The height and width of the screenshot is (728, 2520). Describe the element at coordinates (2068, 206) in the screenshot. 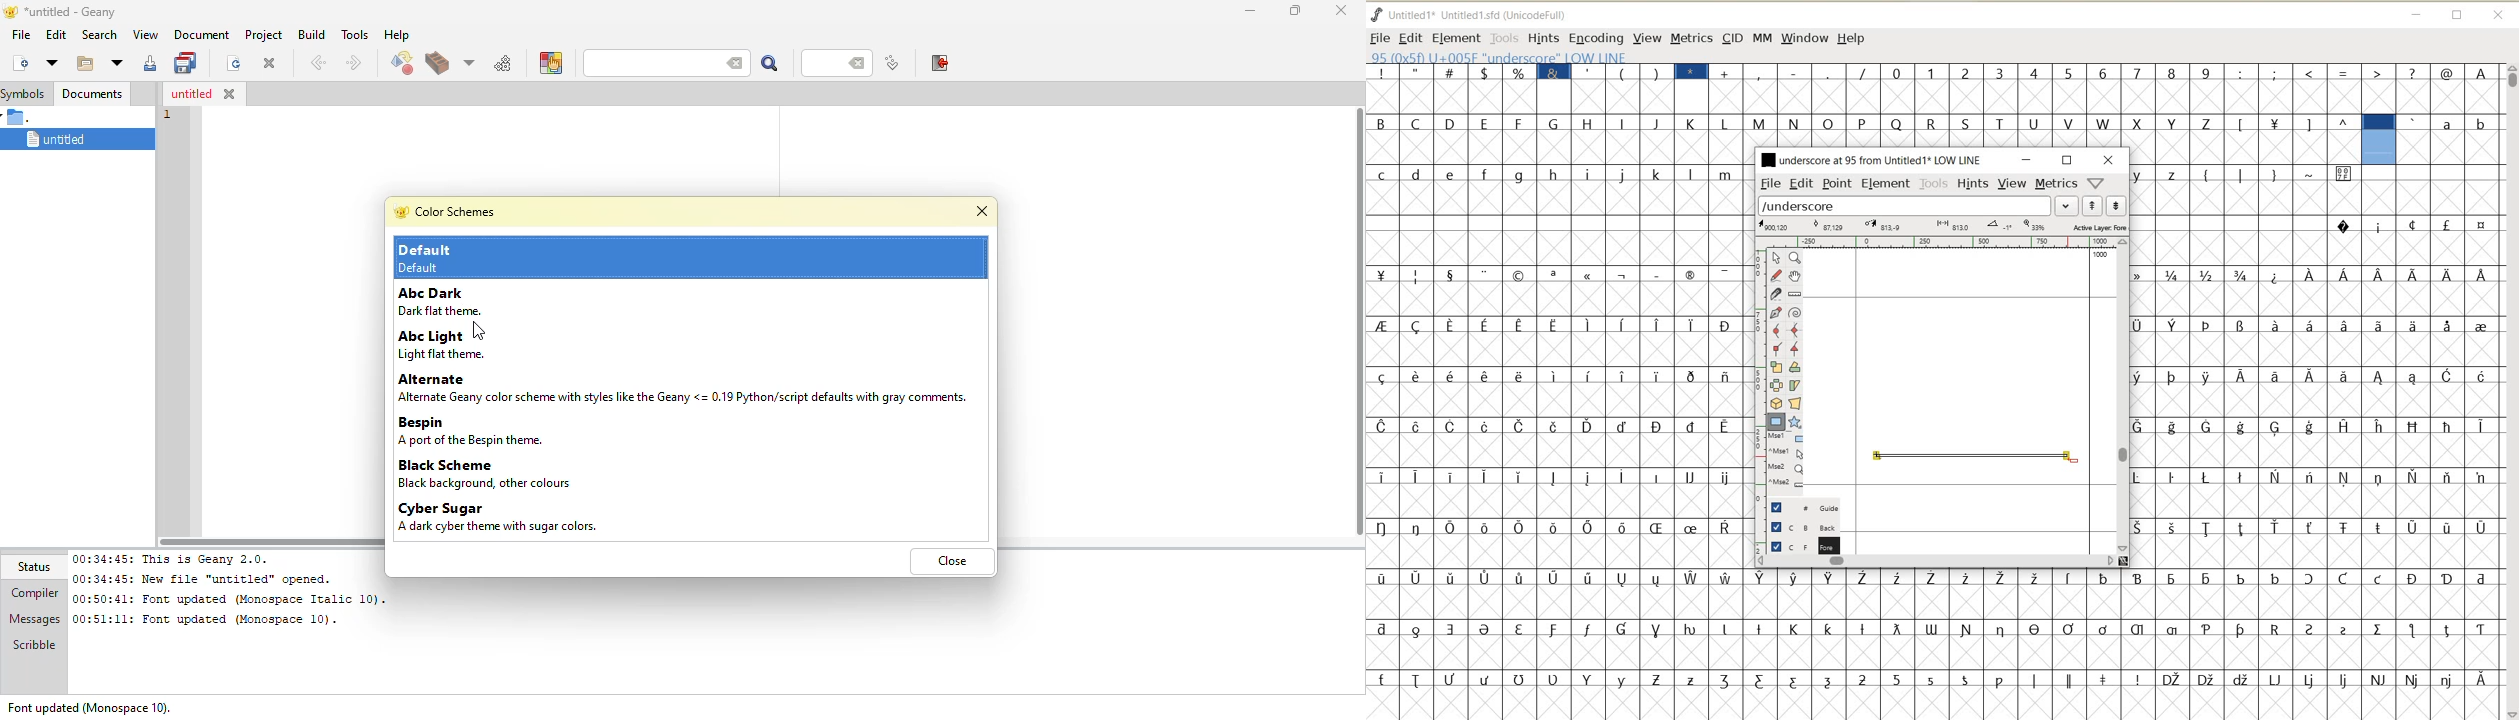

I see `EXPAND` at that location.